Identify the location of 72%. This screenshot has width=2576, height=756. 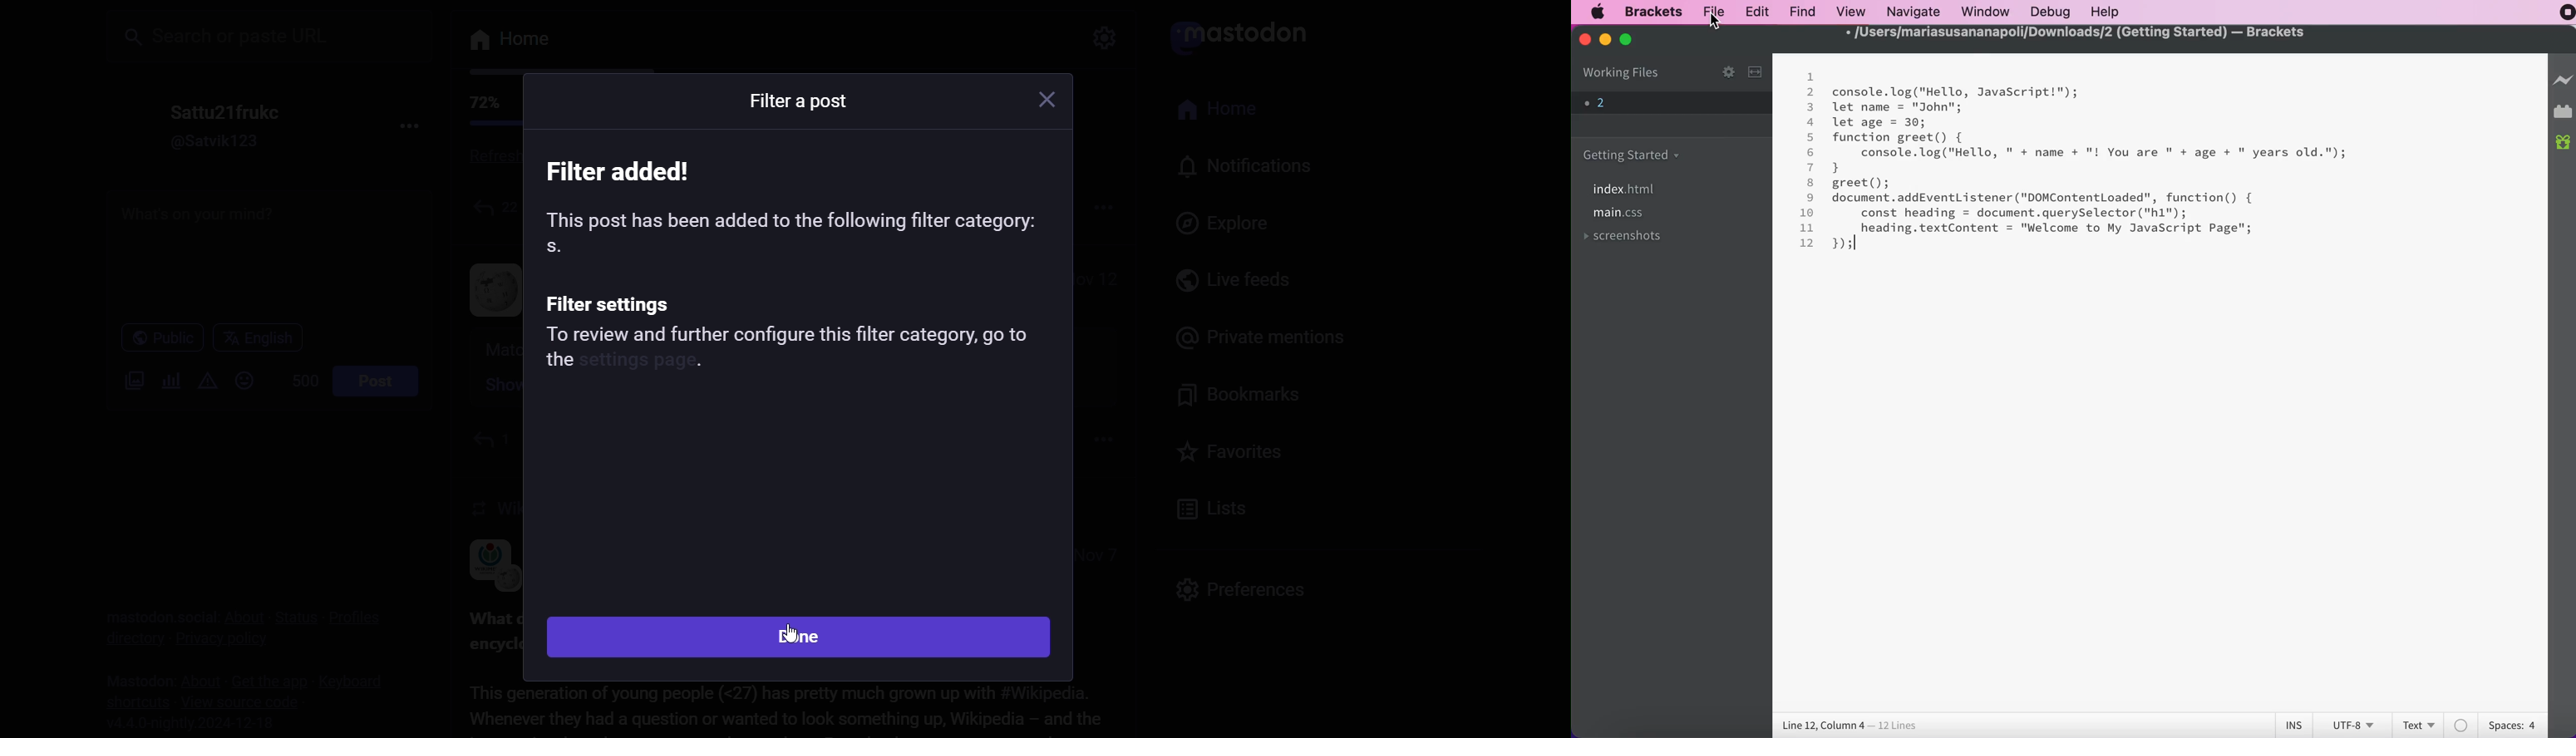
(481, 103).